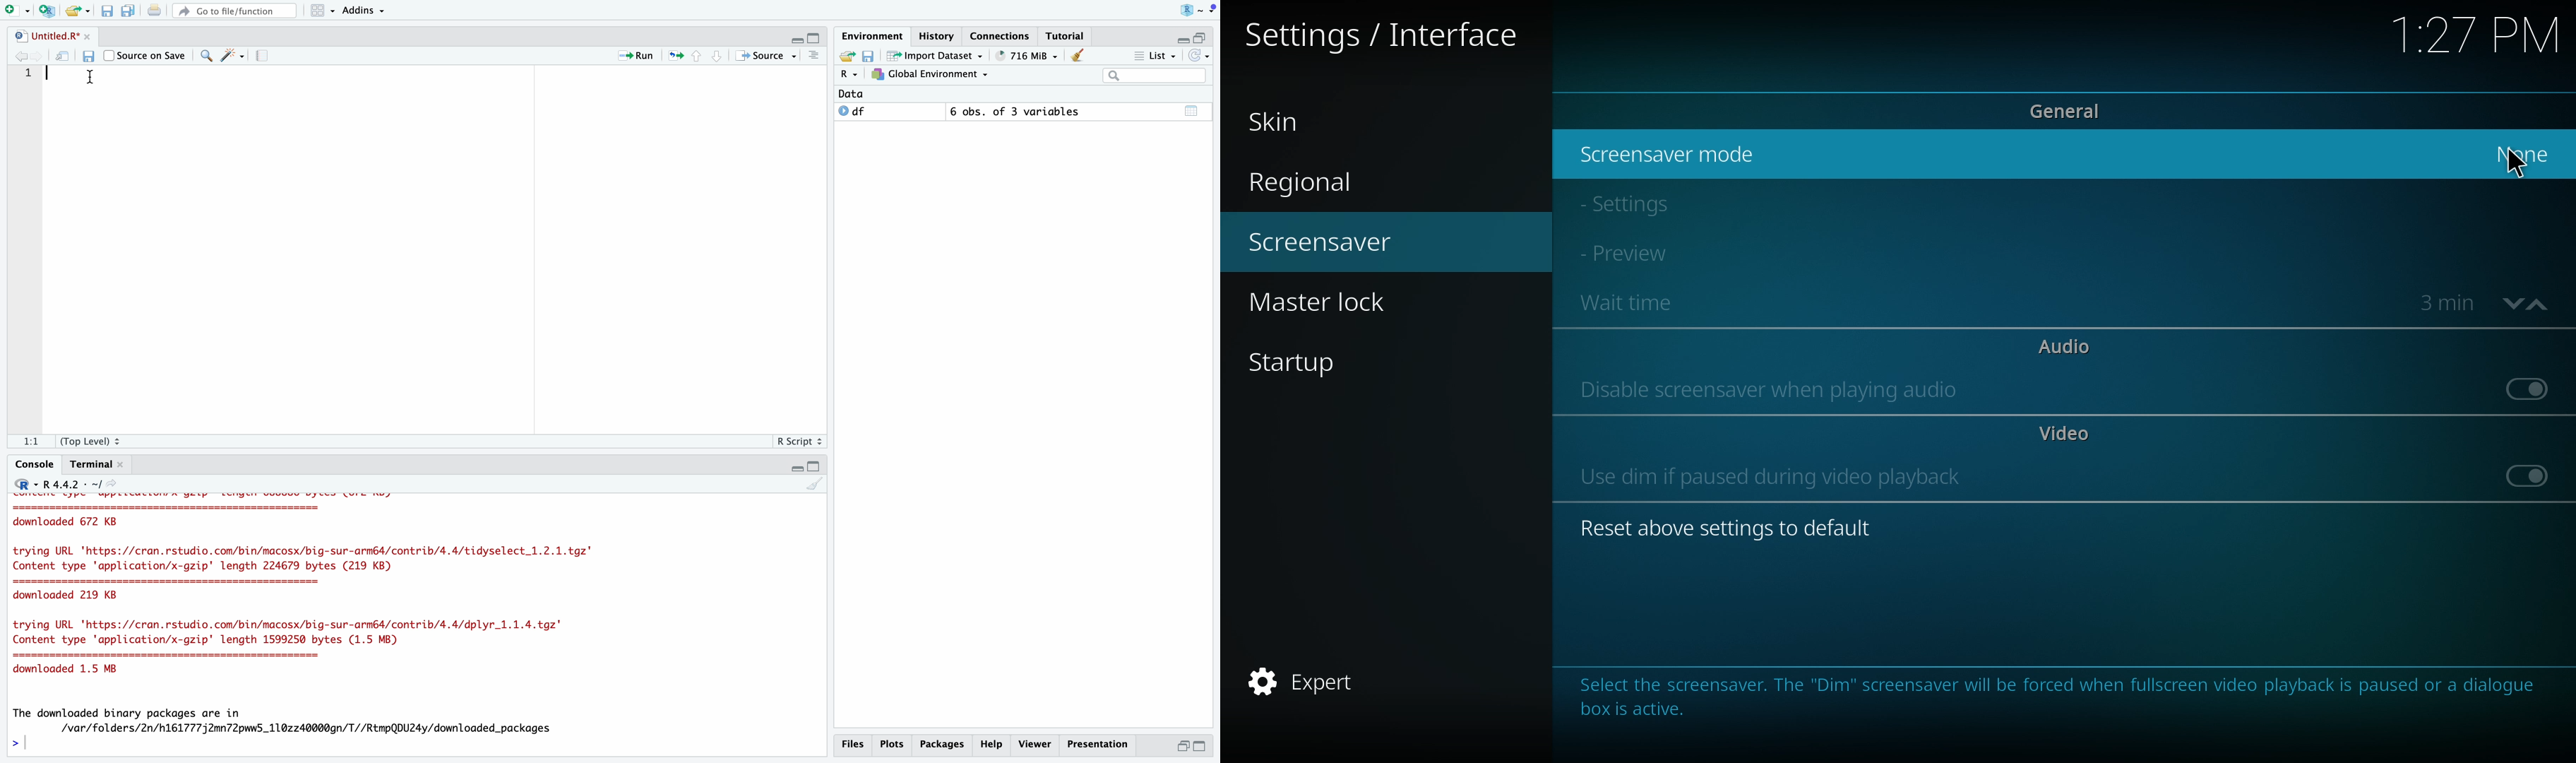 Image resolution: width=2576 pixels, height=784 pixels. Describe the element at coordinates (2073, 111) in the screenshot. I see `general` at that location.